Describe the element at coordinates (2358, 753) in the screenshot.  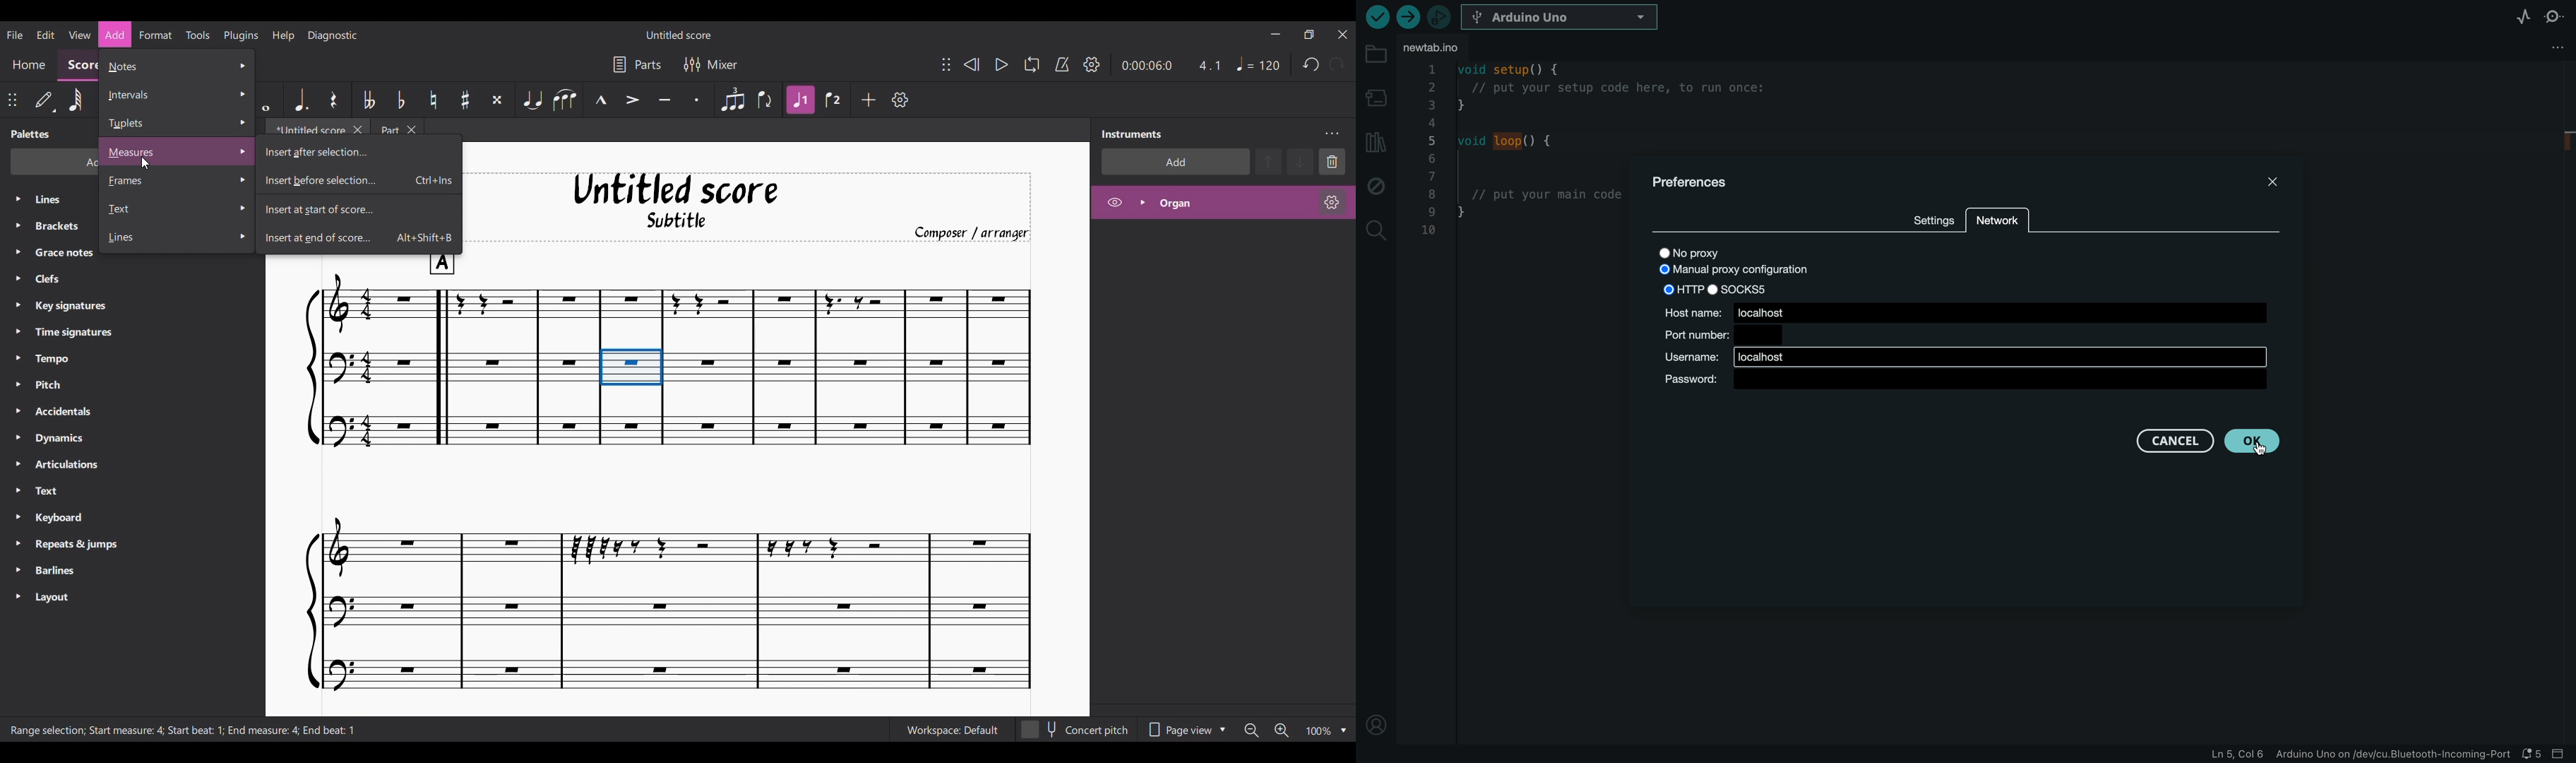
I see `file information` at that location.